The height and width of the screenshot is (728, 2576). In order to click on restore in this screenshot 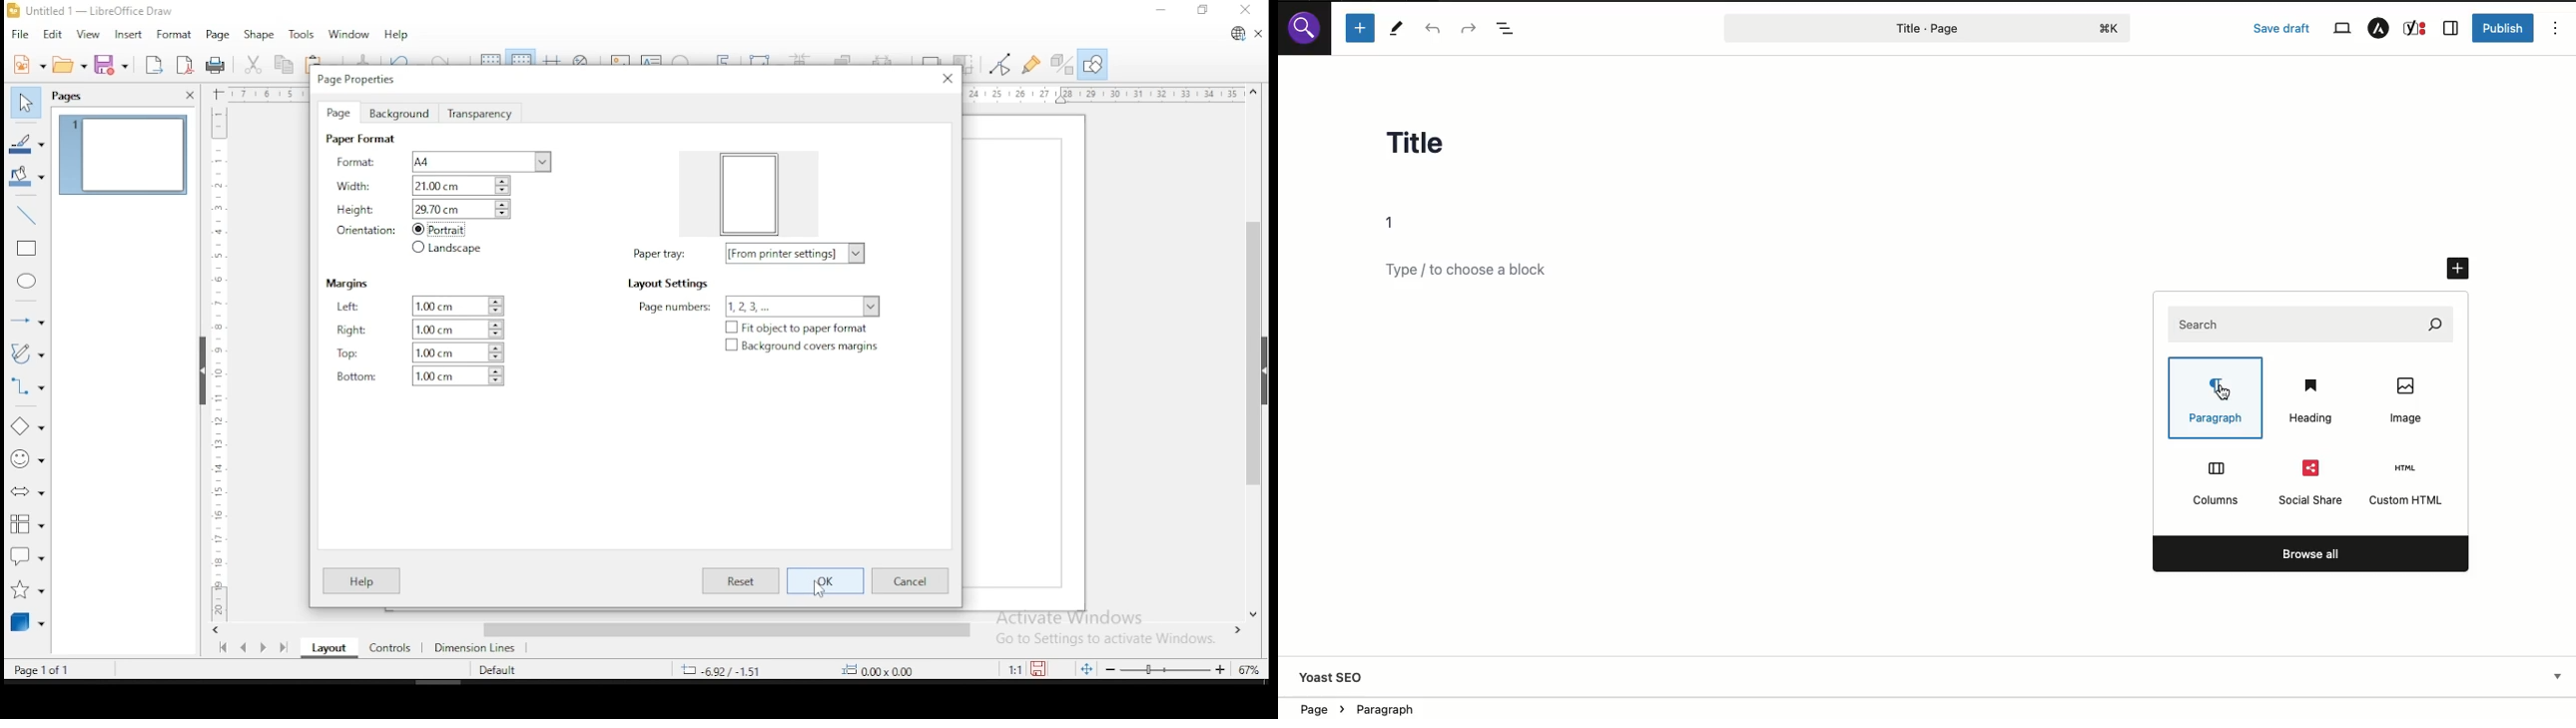, I will do `click(1200, 11)`.